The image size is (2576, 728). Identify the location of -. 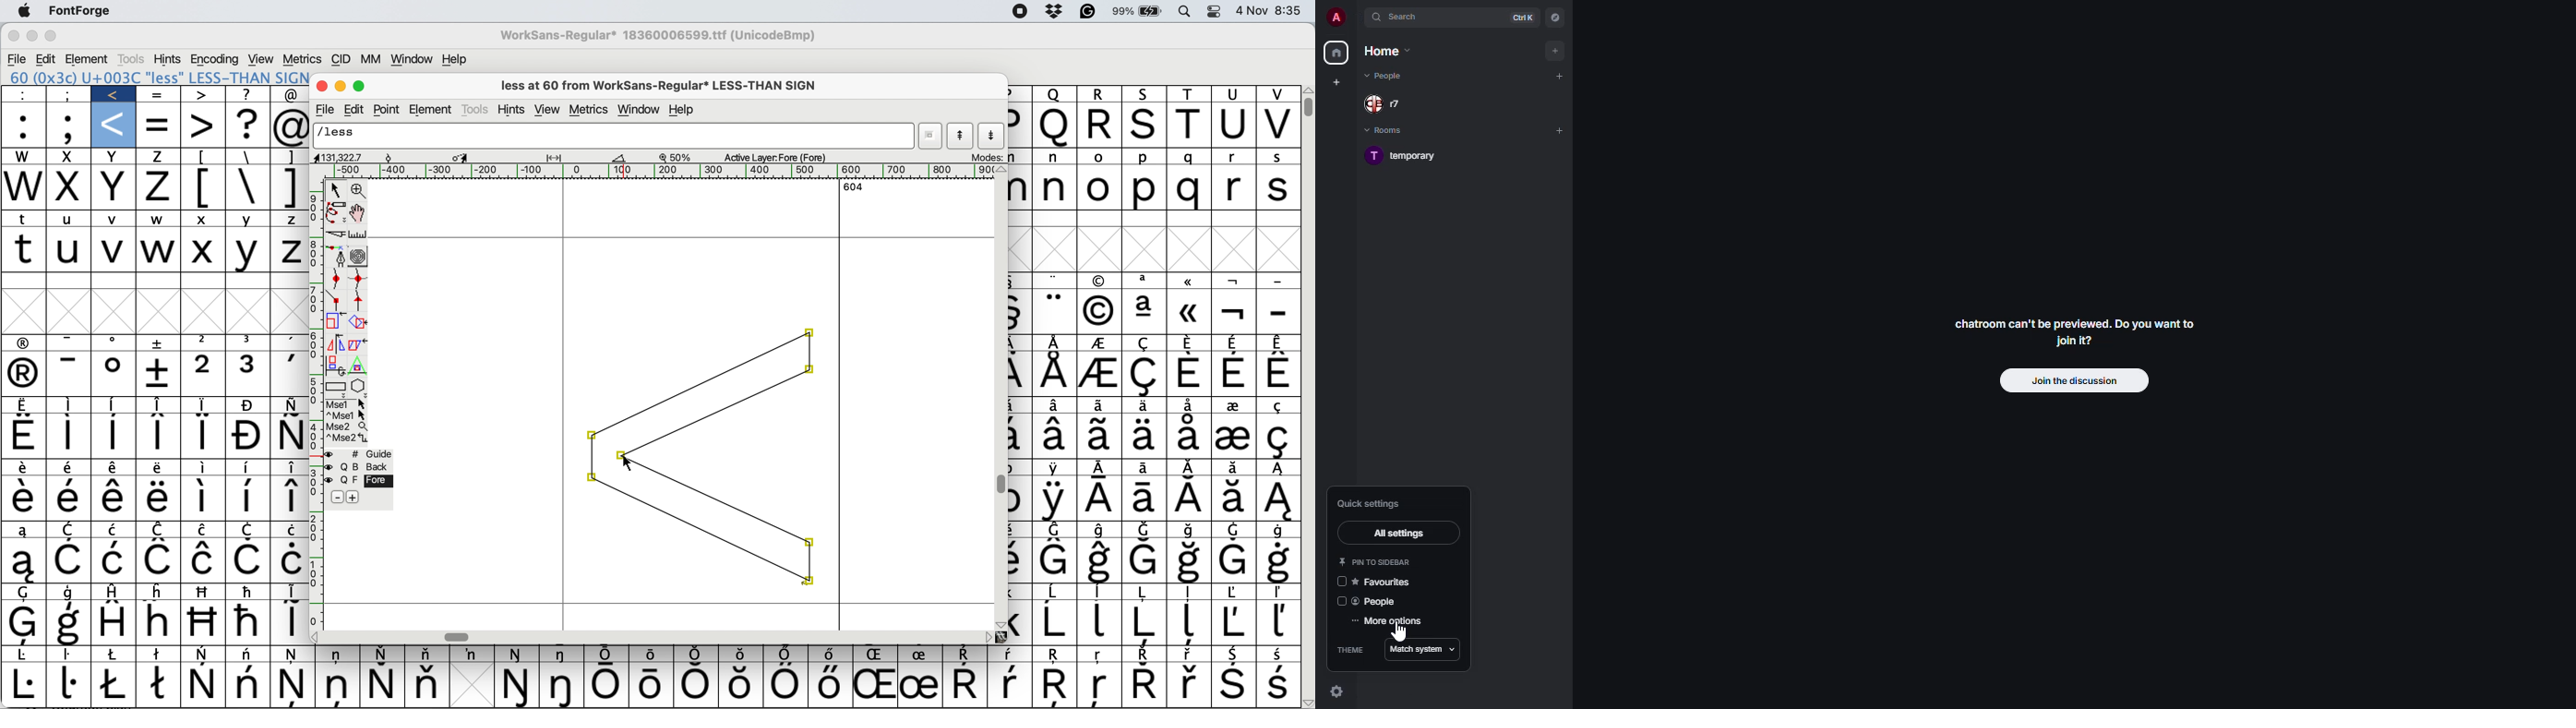
(73, 374).